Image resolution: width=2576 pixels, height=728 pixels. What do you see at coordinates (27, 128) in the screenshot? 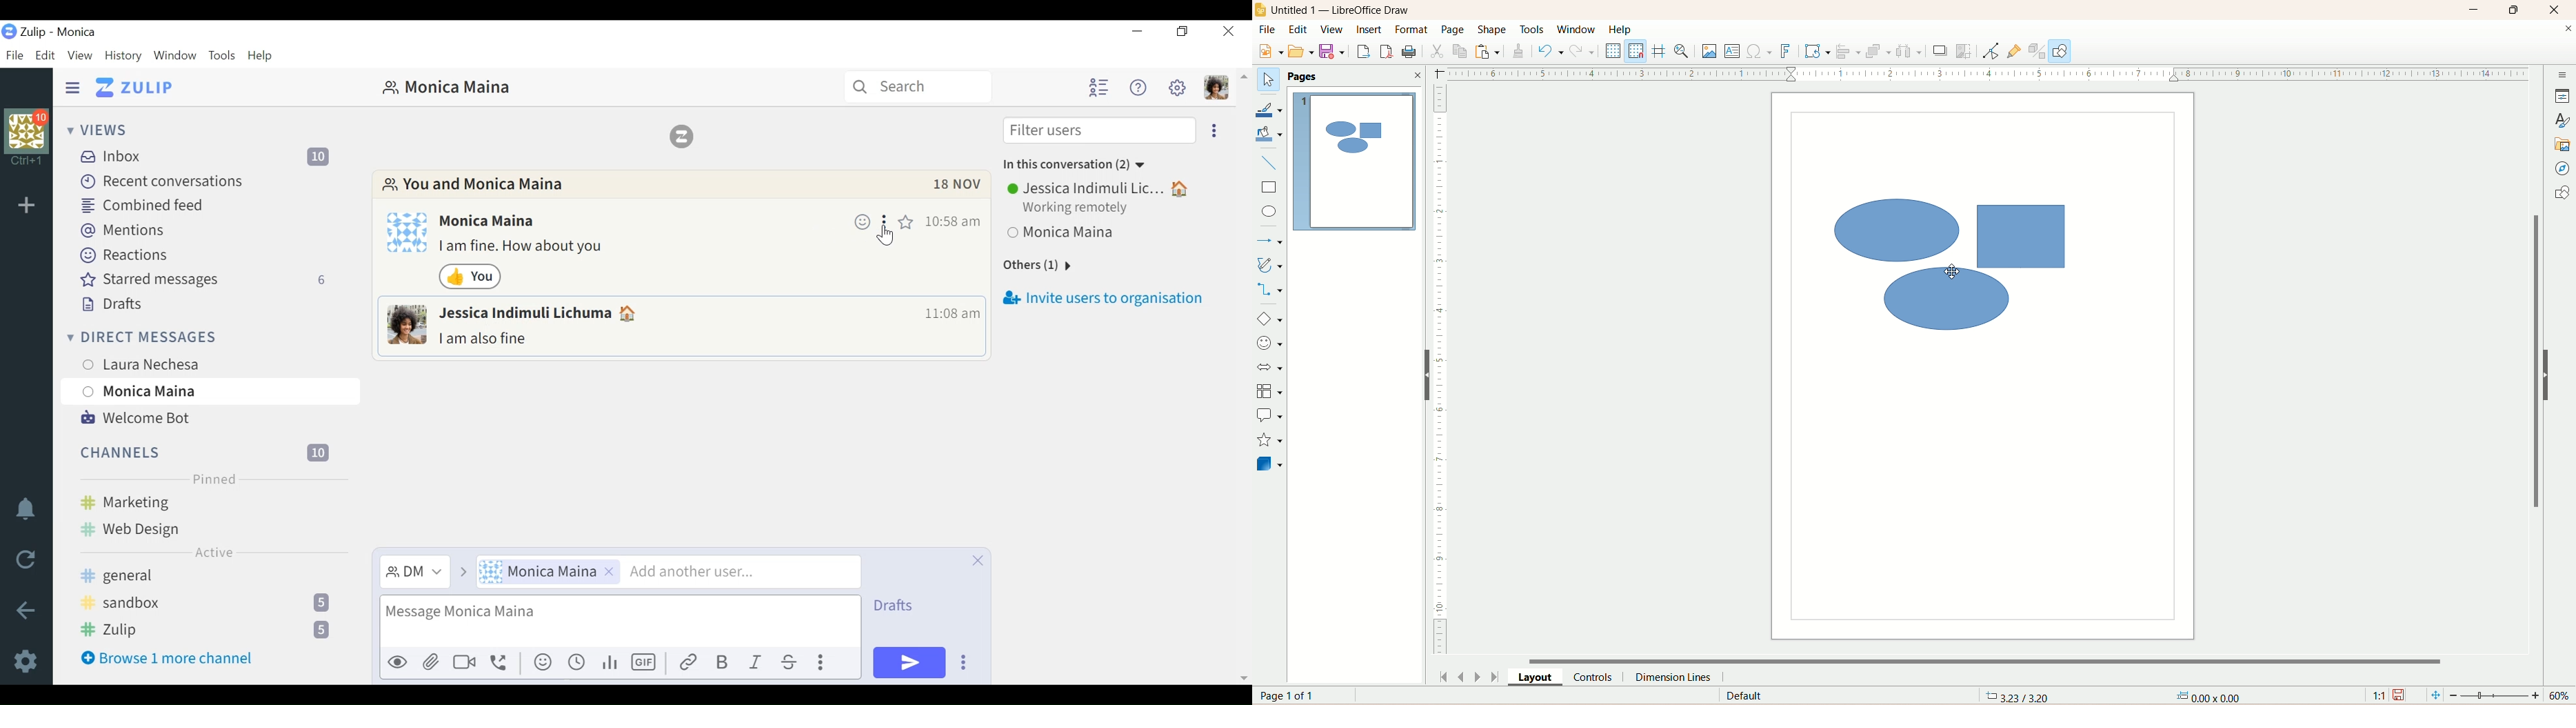
I see `Organization profile` at bounding box center [27, 128].